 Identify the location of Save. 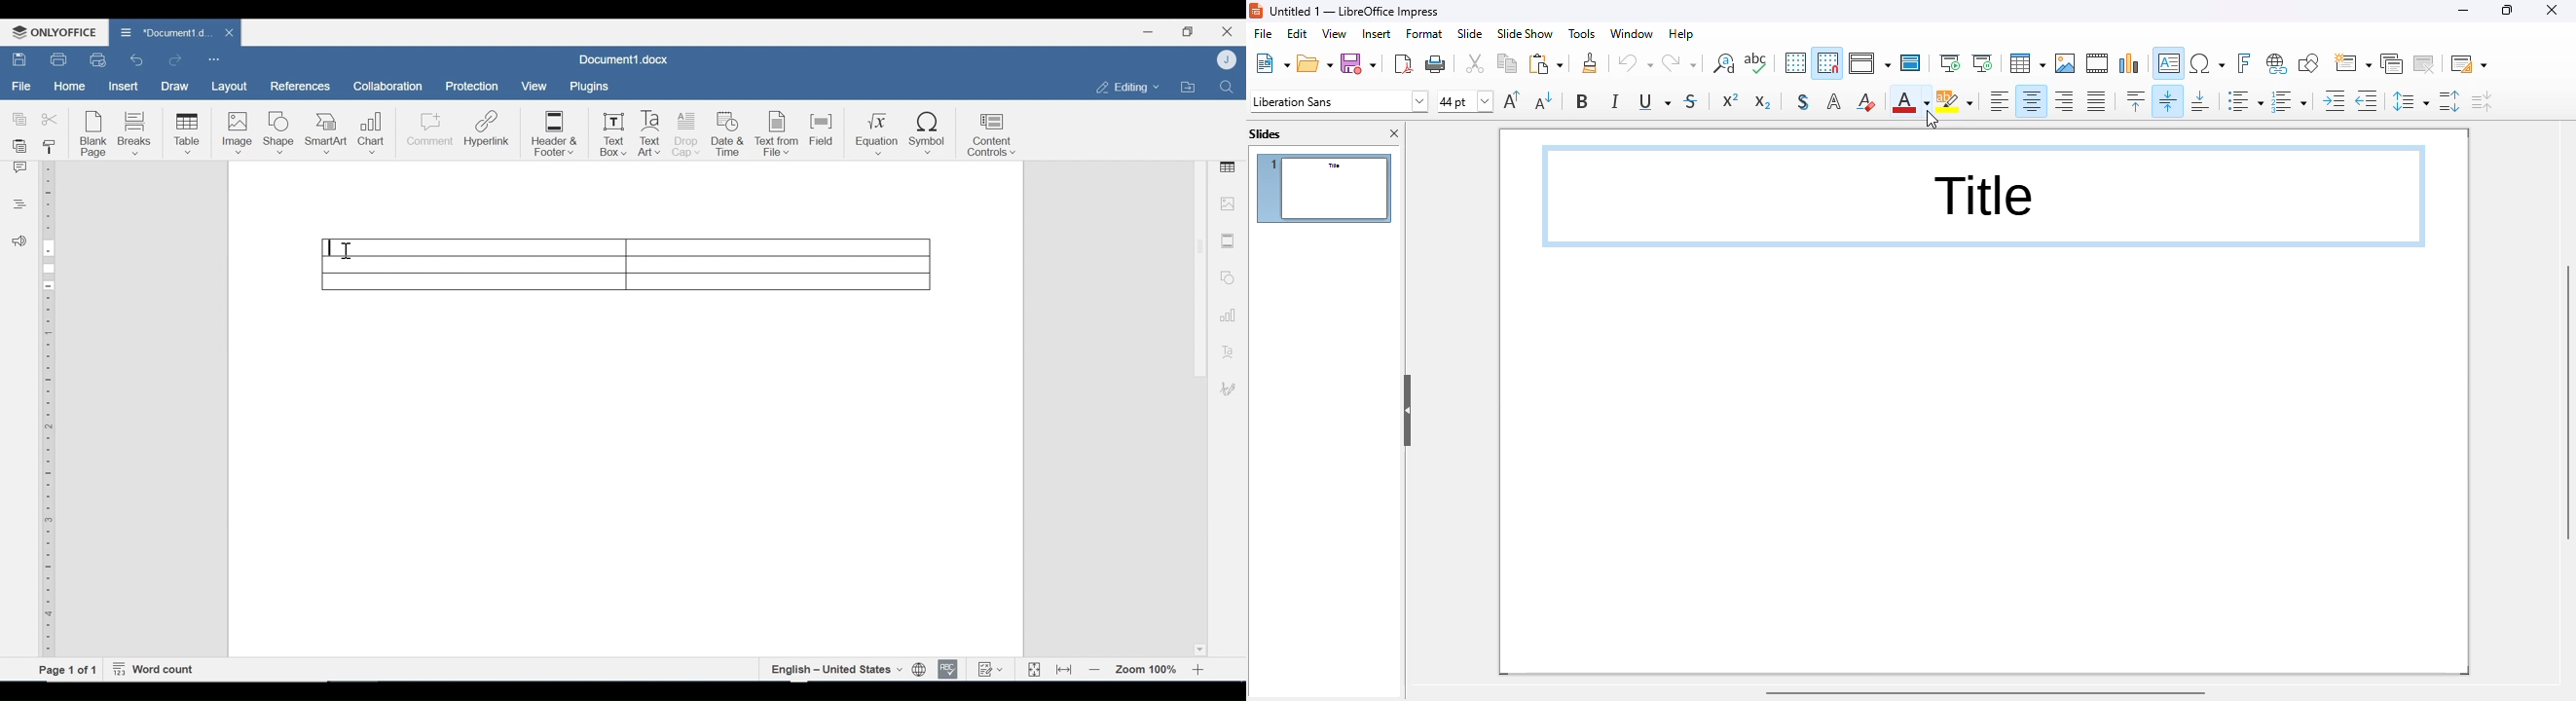
(20, 60).